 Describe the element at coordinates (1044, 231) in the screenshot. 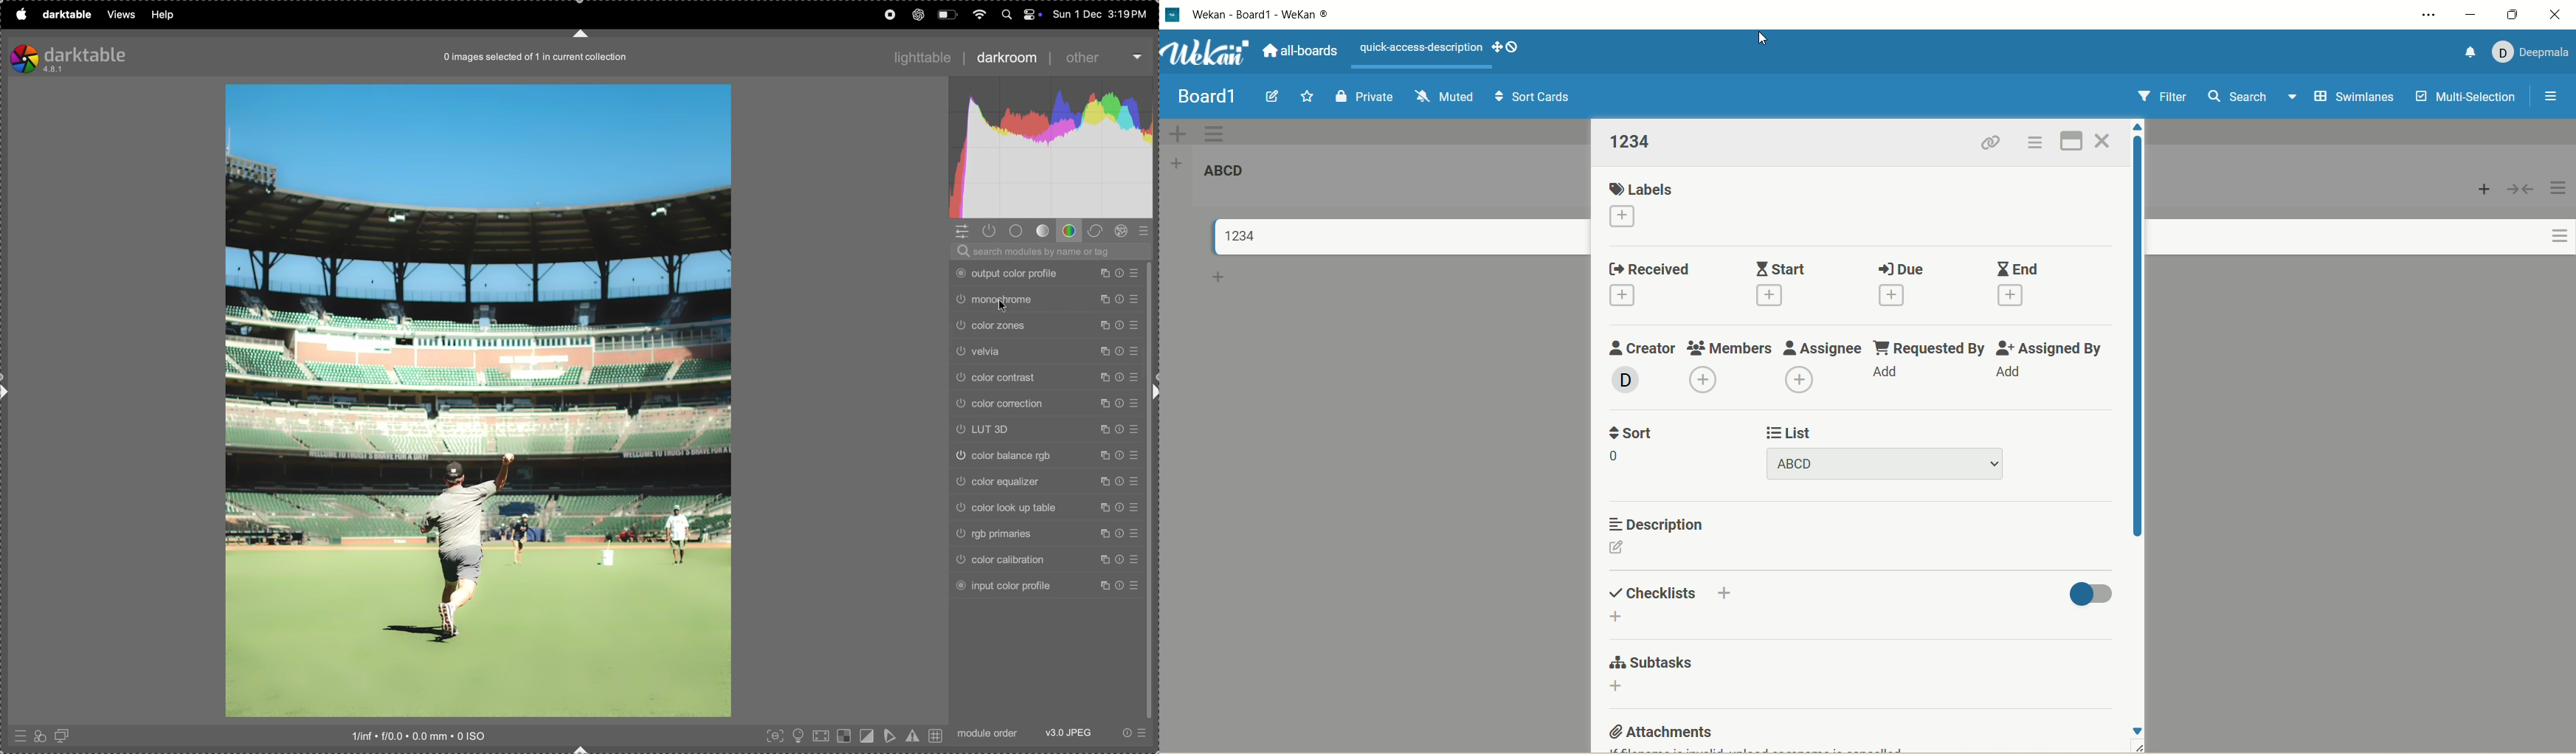

I see `tone` at that location.